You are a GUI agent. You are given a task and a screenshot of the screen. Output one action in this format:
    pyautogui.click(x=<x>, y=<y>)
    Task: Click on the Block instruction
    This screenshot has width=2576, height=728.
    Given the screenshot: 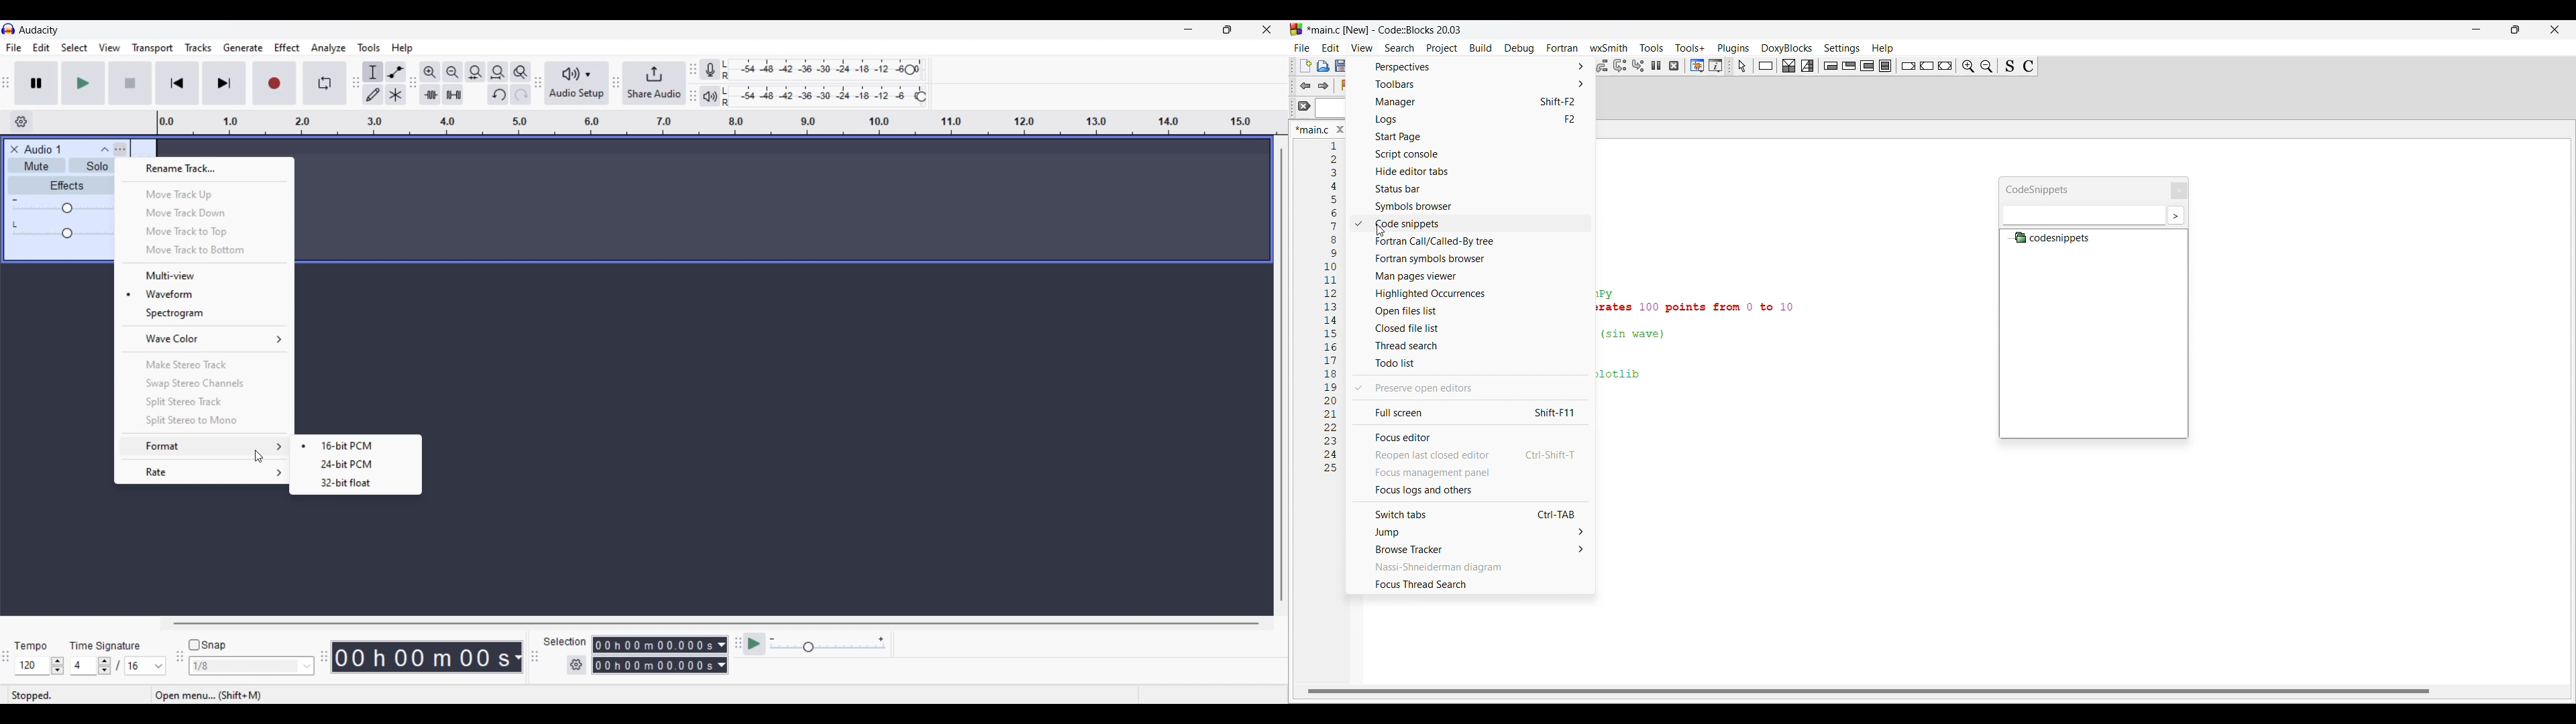 What is the action you would take?
    pyautogui.click(x=1885, y=66)
    